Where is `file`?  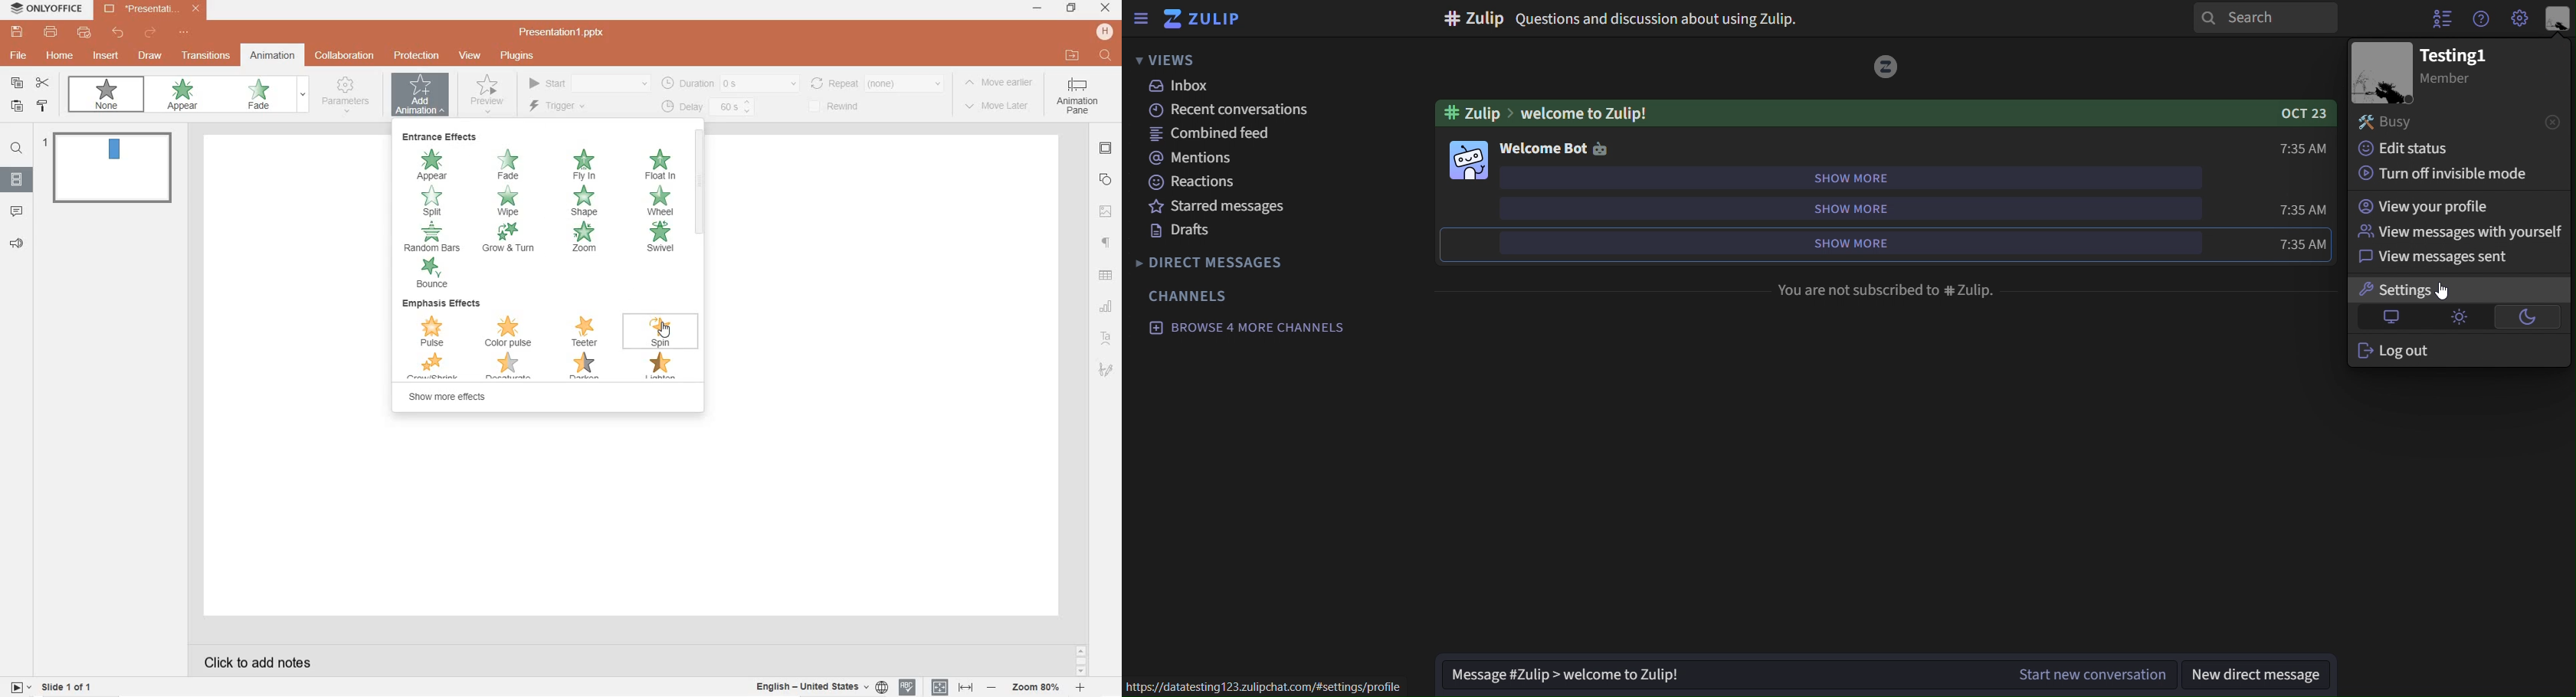 file is located at coordinates (19, 55).